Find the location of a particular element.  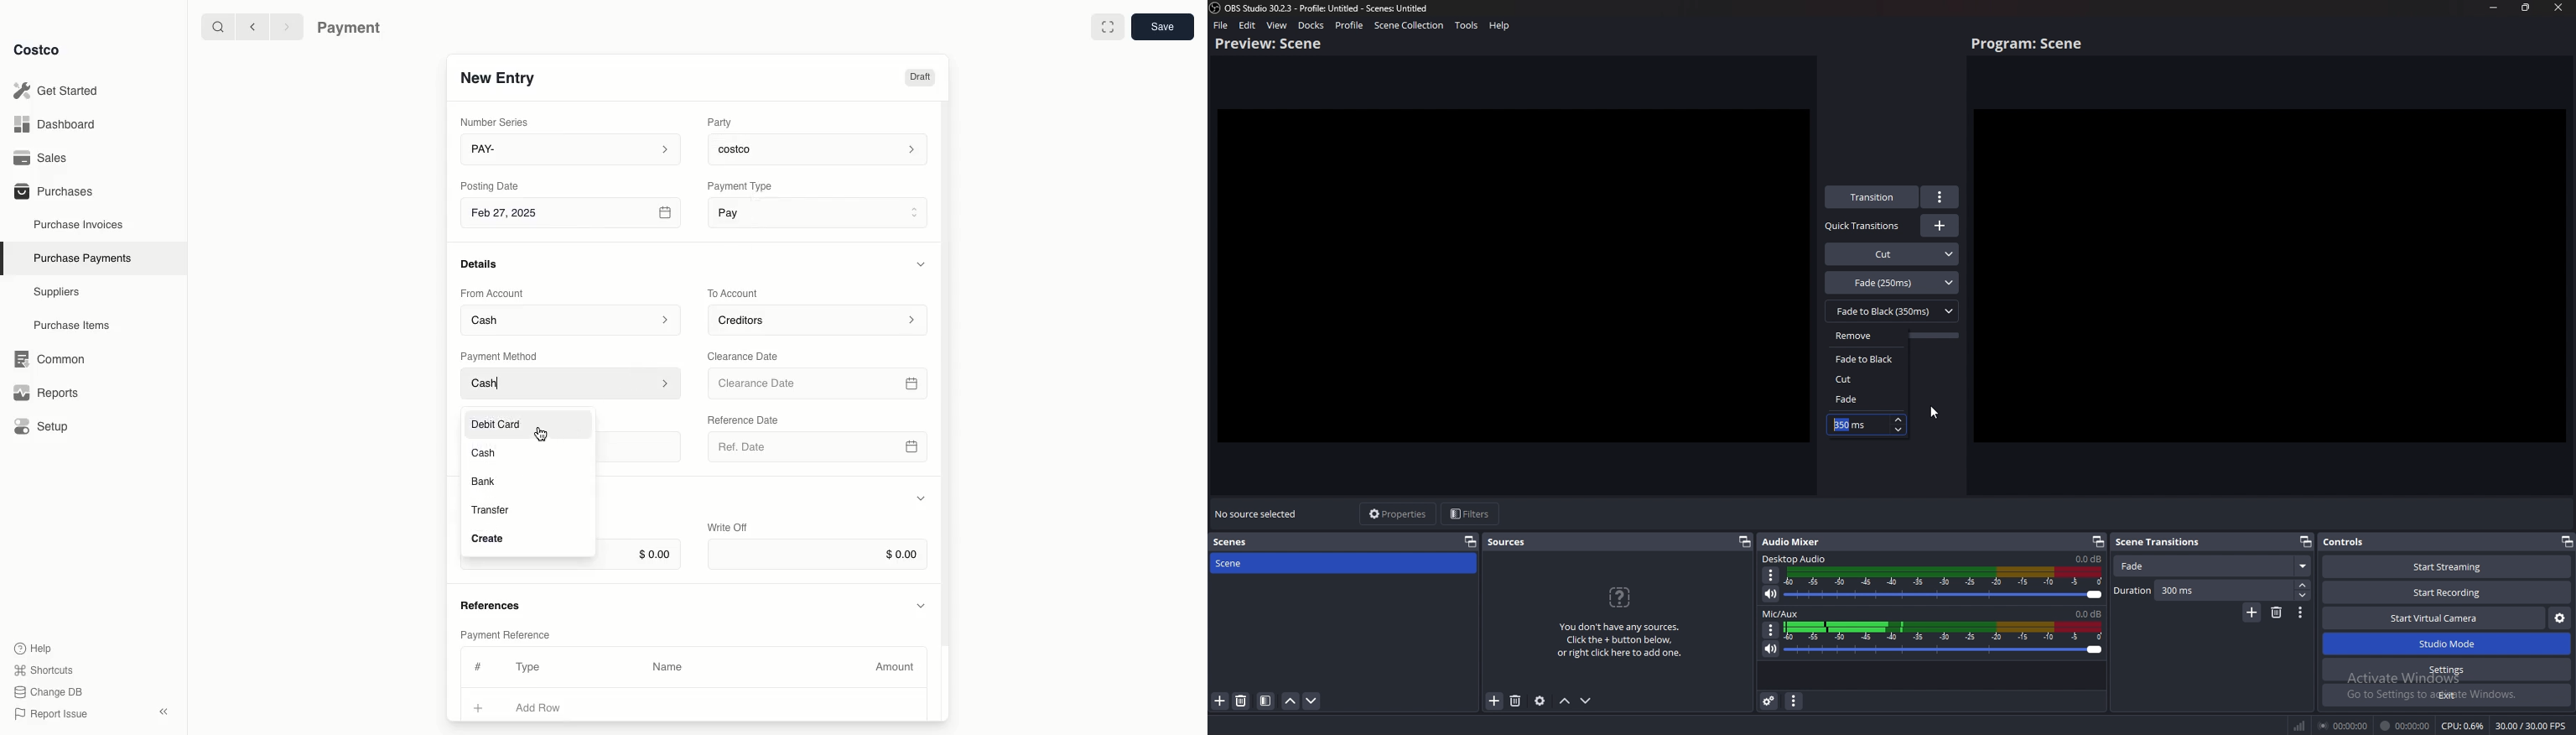

Suppliers is located at coordinates (57, 291).